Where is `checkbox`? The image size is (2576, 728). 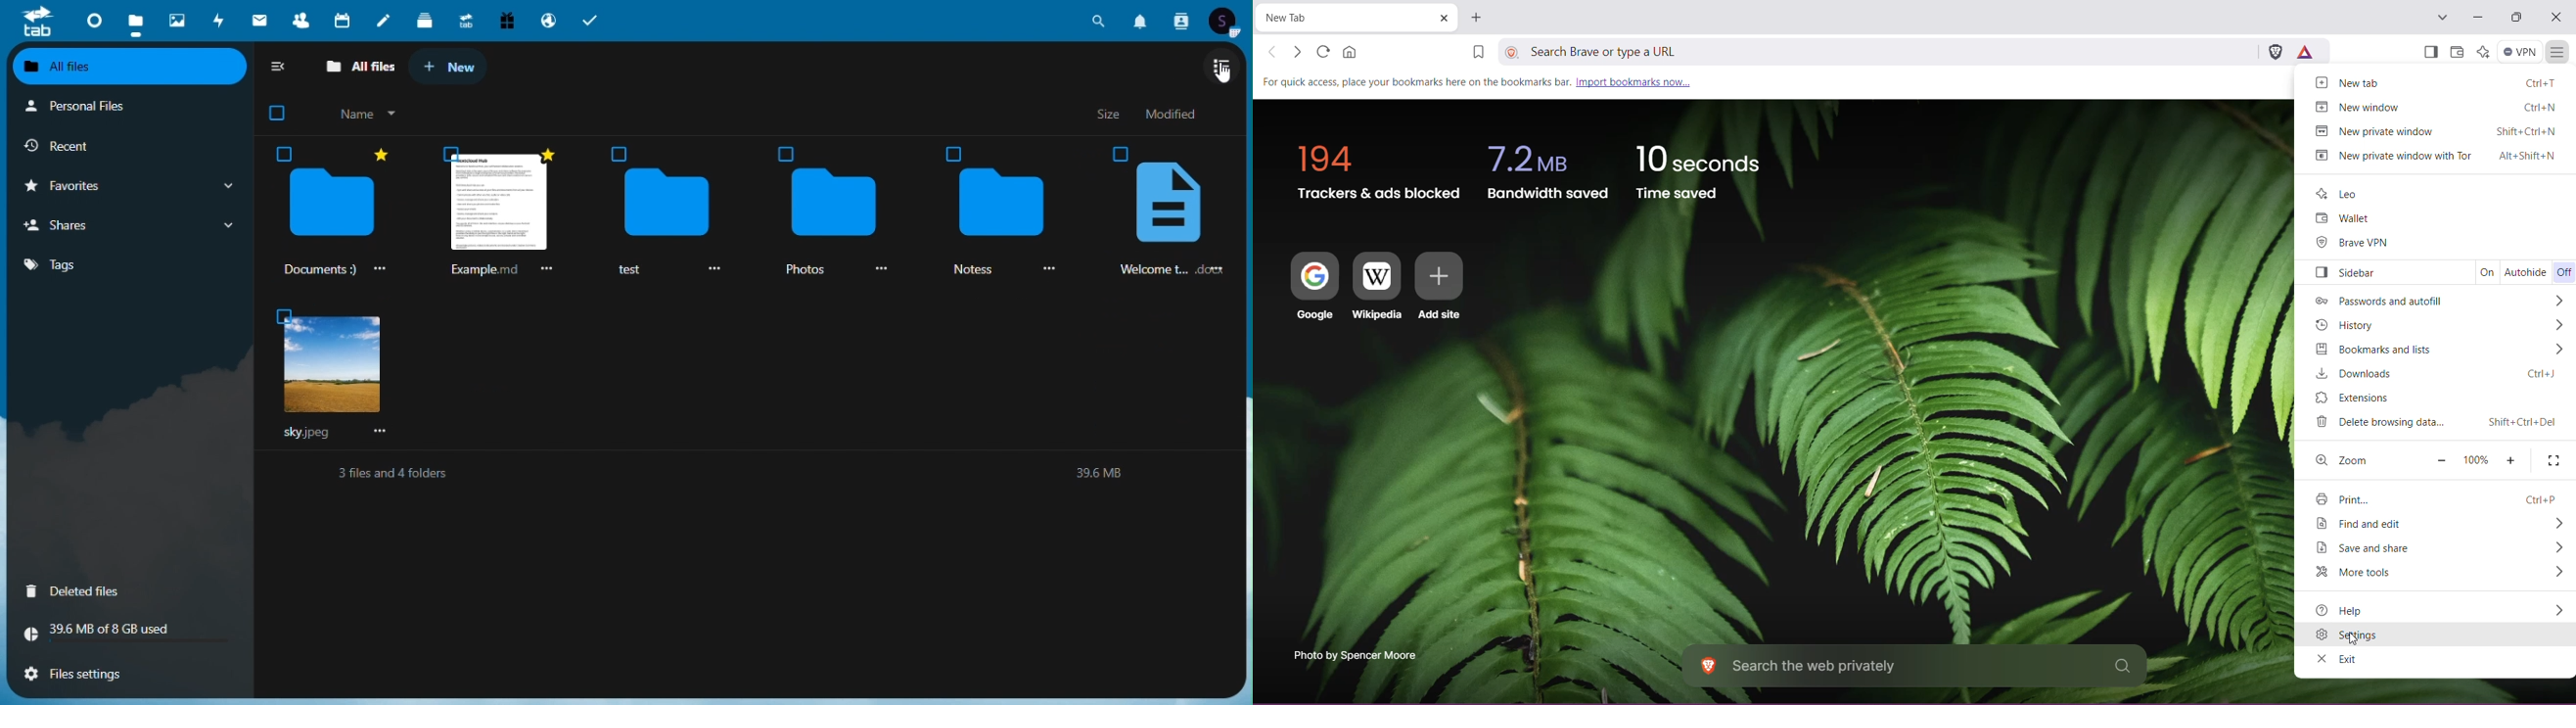 checkbox is located at coordinates (277, 113).